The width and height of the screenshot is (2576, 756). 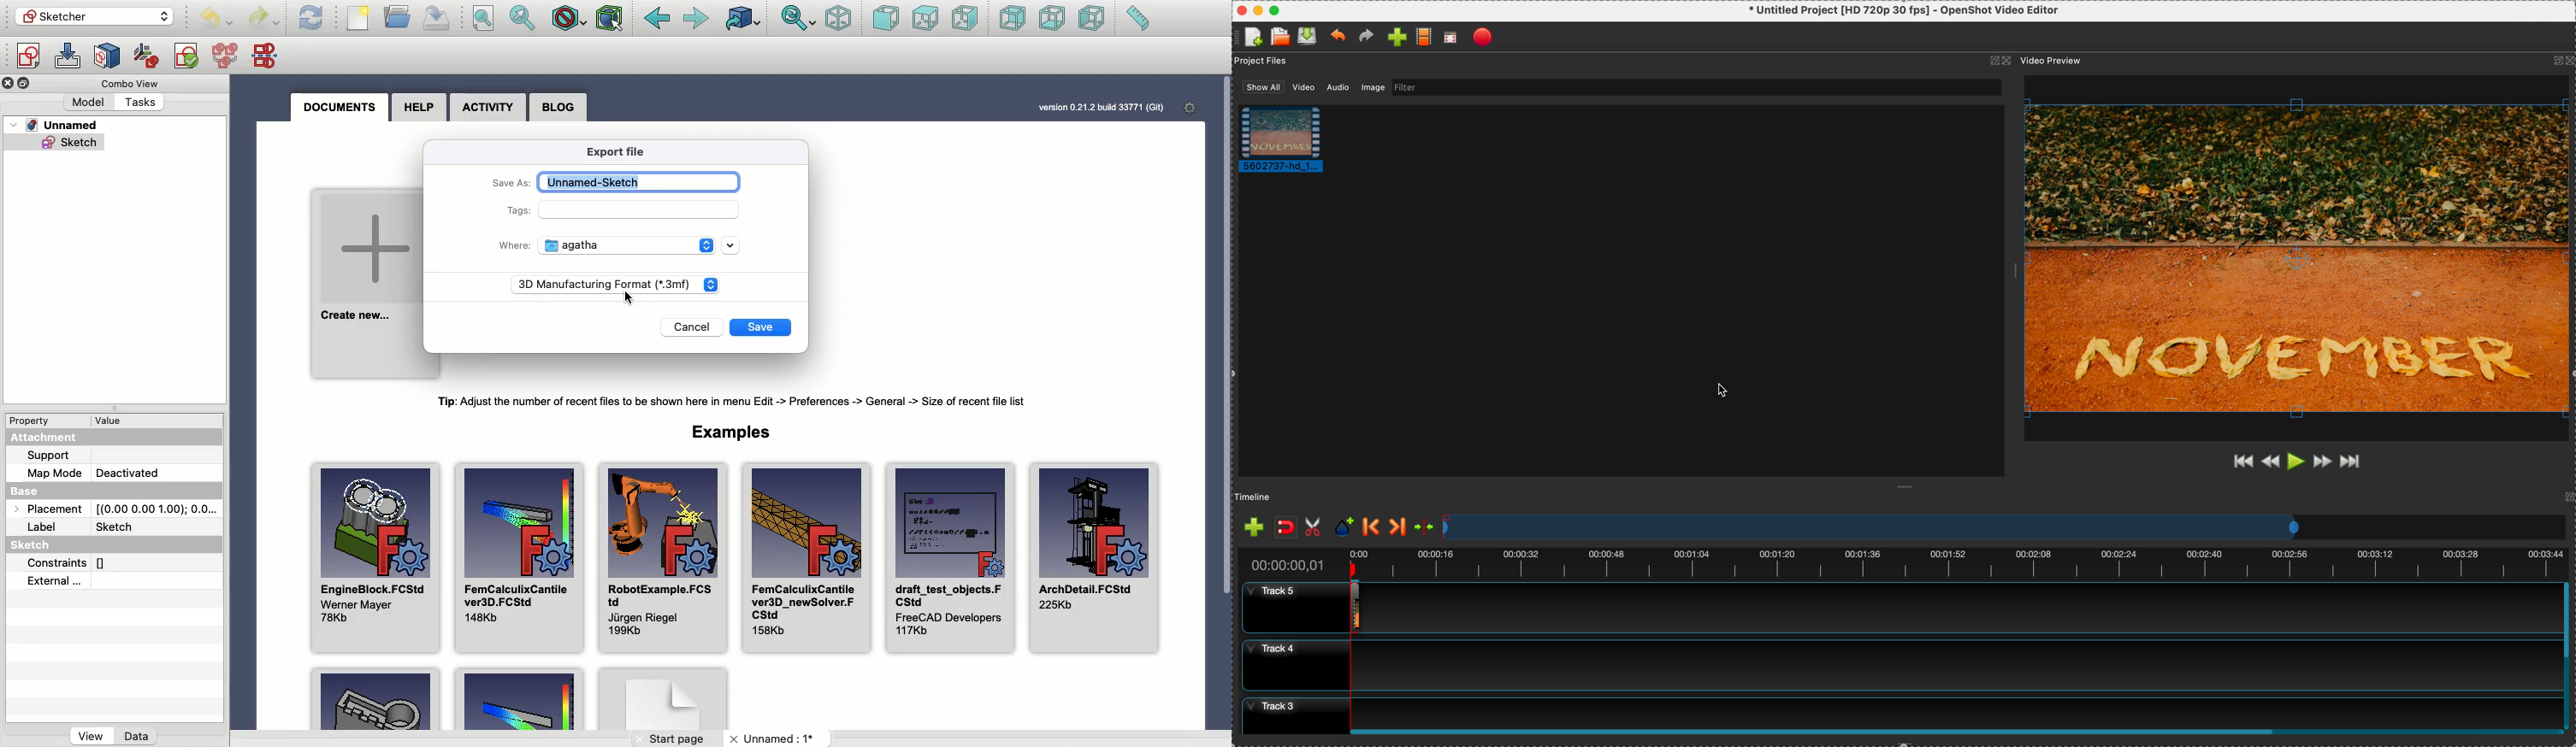 What do you see at coordinates (420, 106) in the screenshot?
I see `Help` at bounding box center [420, 106].